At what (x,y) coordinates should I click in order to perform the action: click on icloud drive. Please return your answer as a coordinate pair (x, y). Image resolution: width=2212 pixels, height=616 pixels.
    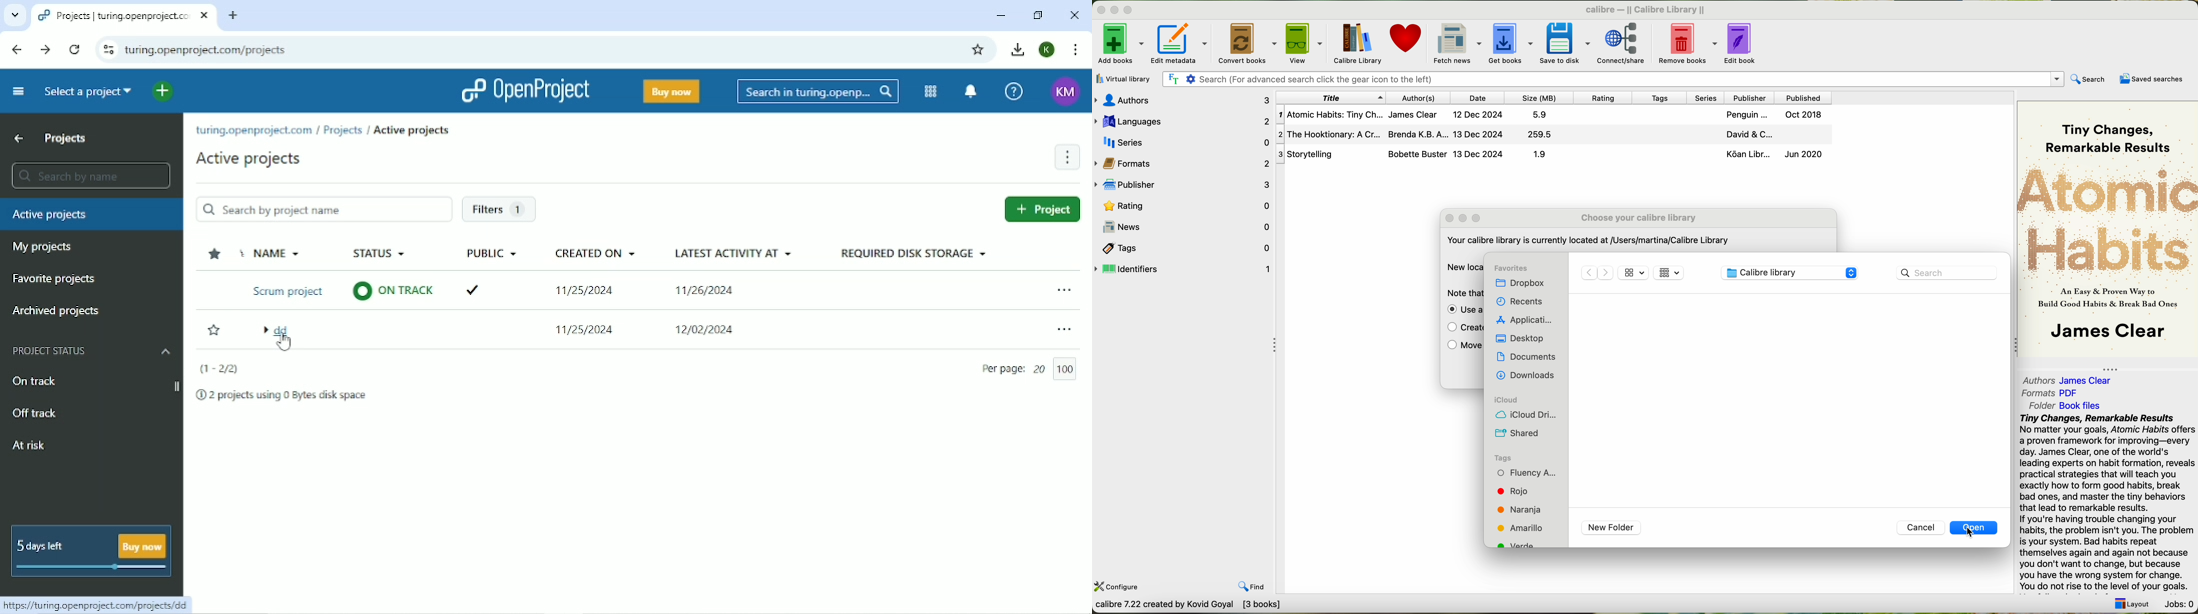
    Looking at the image, I should click on (1527, 417).